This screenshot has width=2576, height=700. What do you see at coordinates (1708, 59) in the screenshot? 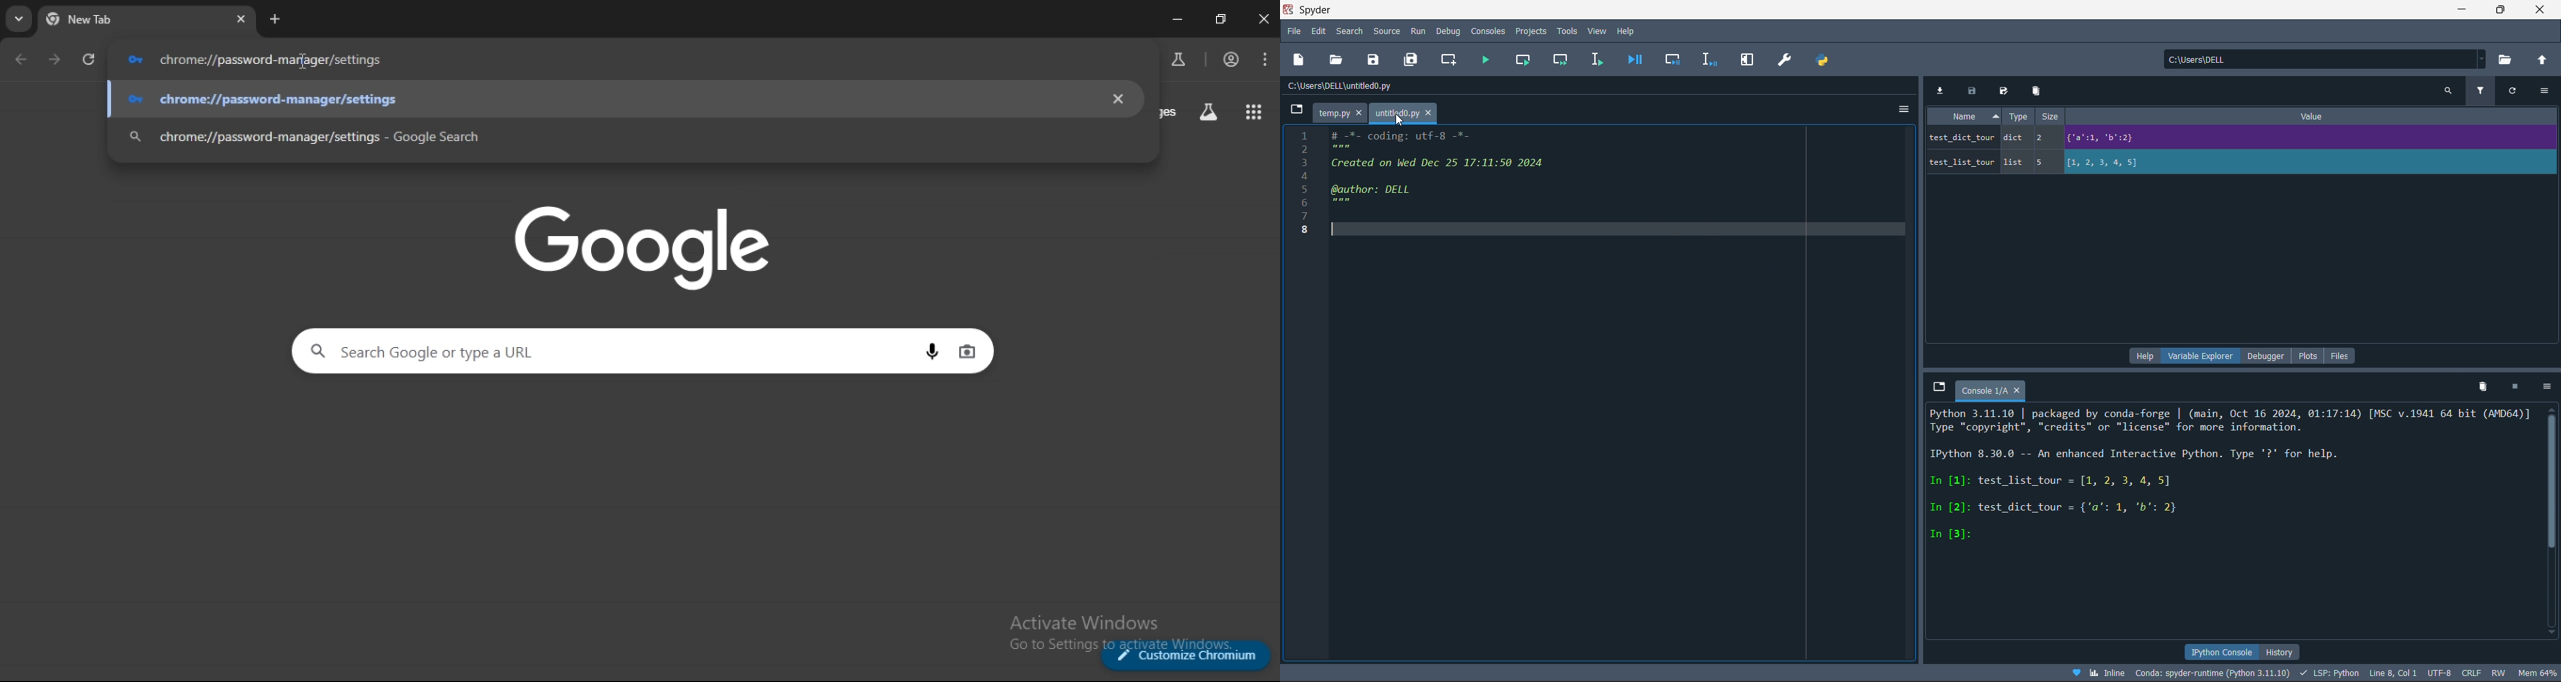
I see `debug line` at bounding box center [1708, 59].